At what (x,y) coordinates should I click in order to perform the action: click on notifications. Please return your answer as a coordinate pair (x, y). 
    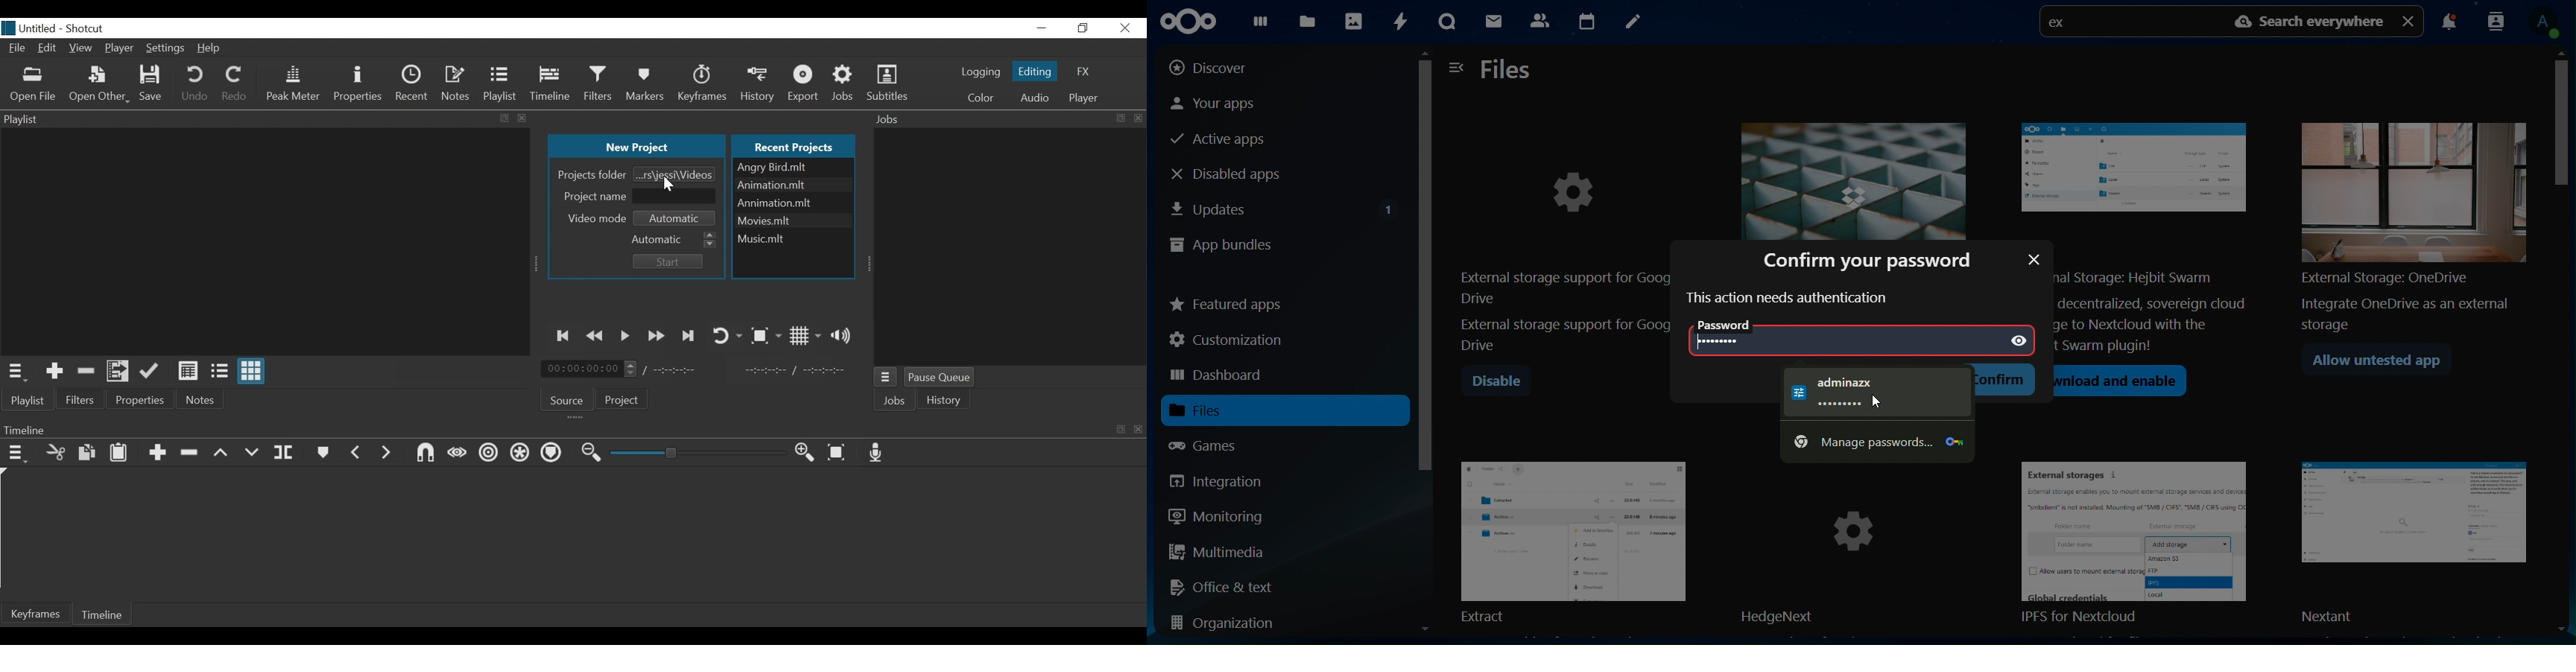
    Looking at the image, I should click on (2449, 24).